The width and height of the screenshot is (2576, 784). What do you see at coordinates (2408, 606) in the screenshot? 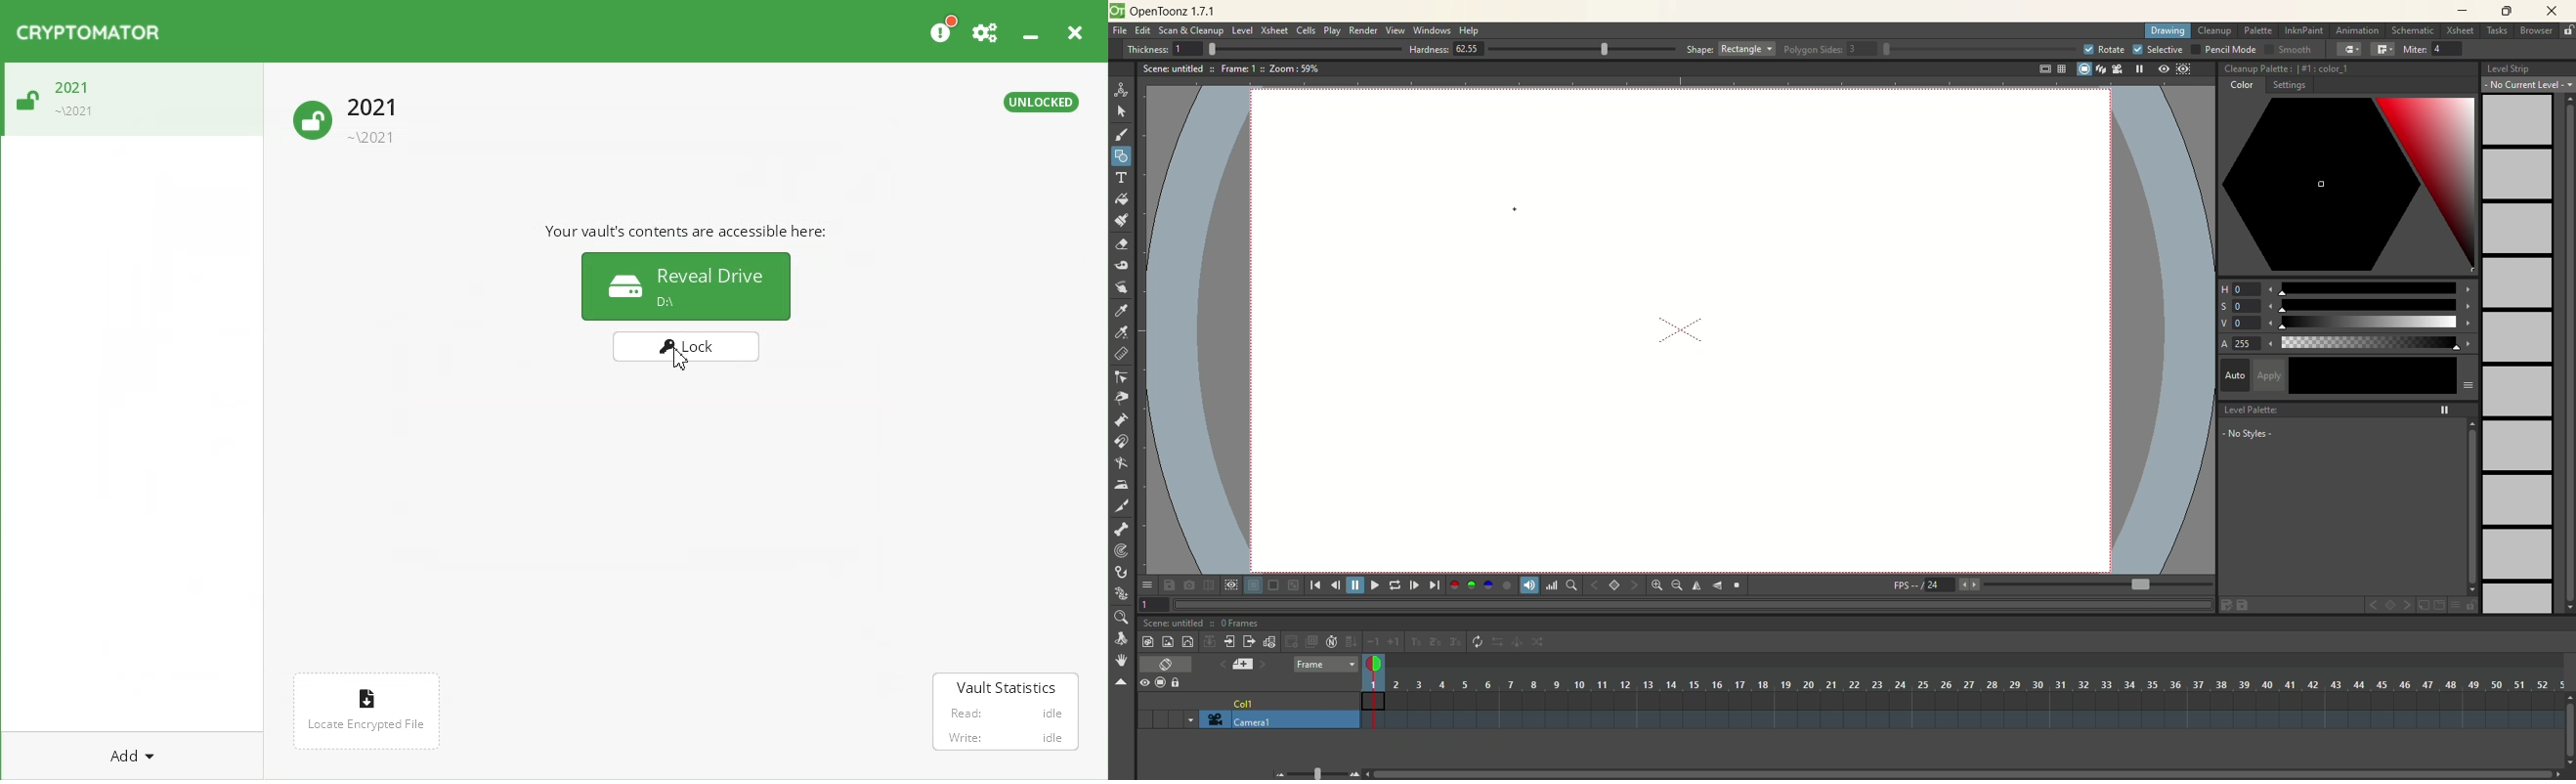
I see `next key` at bounding box center [2408, 606].